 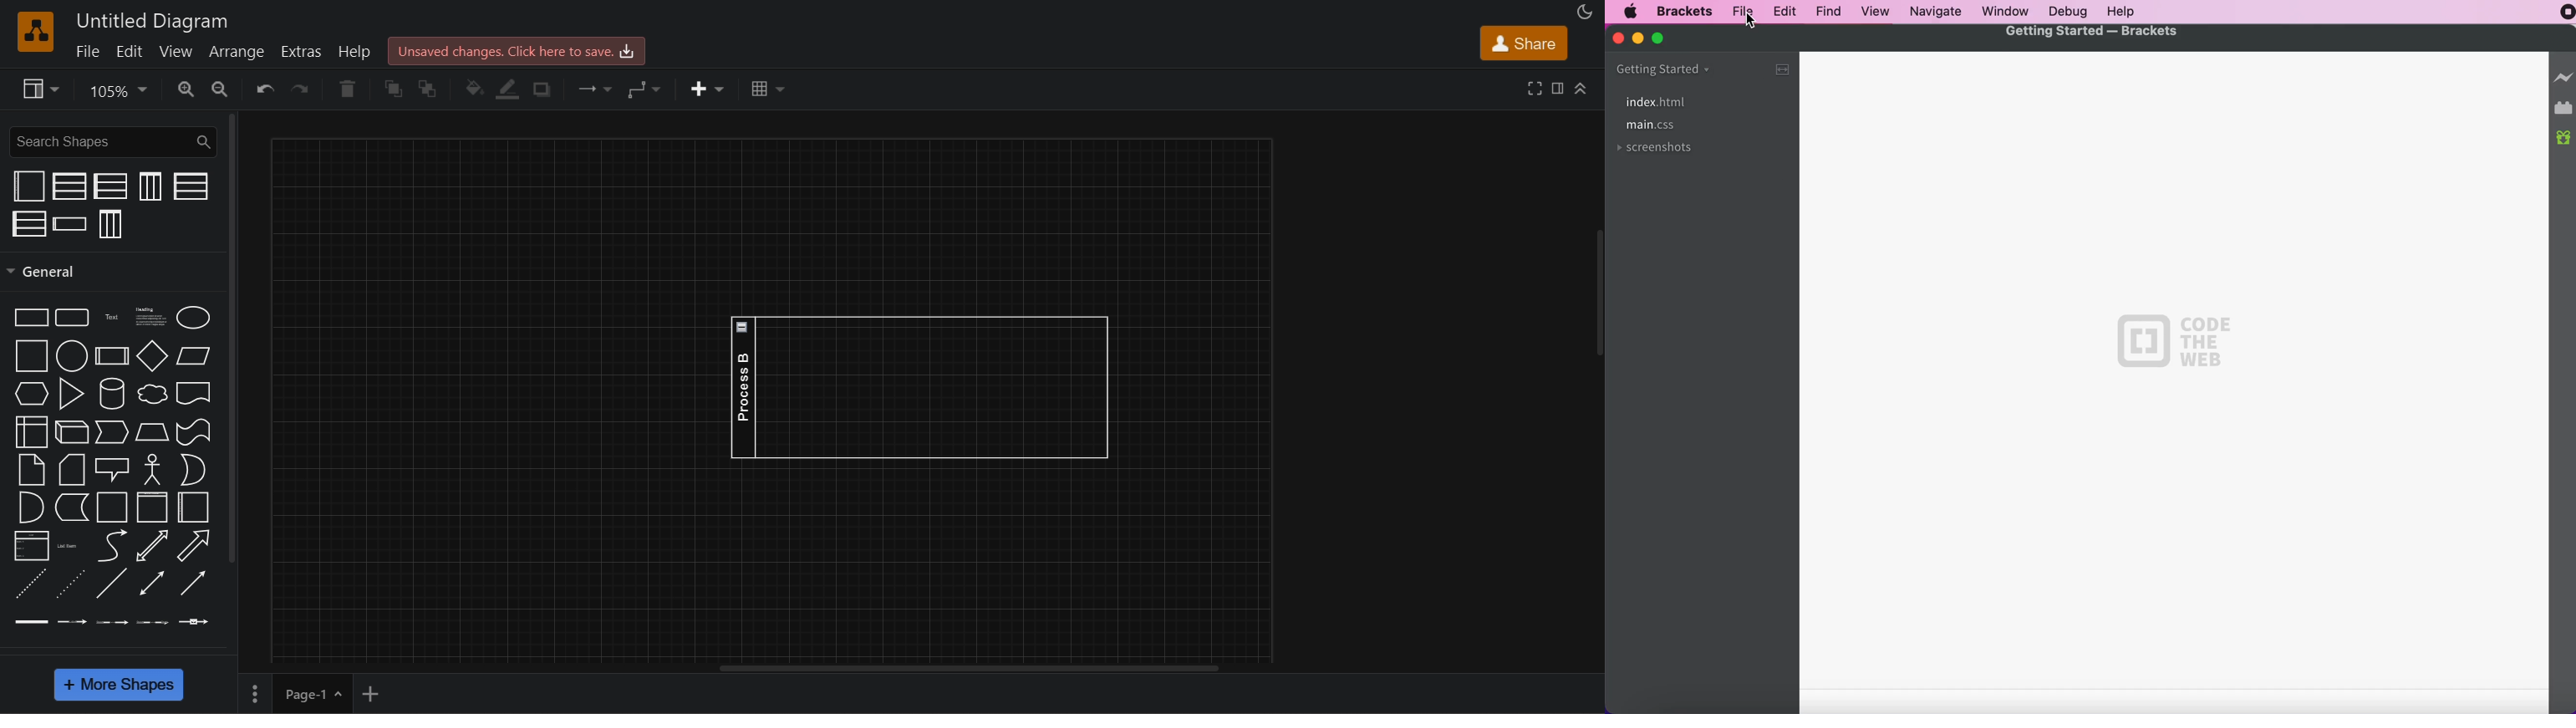 I want to click on heading text box, so click(x=149, y=319).